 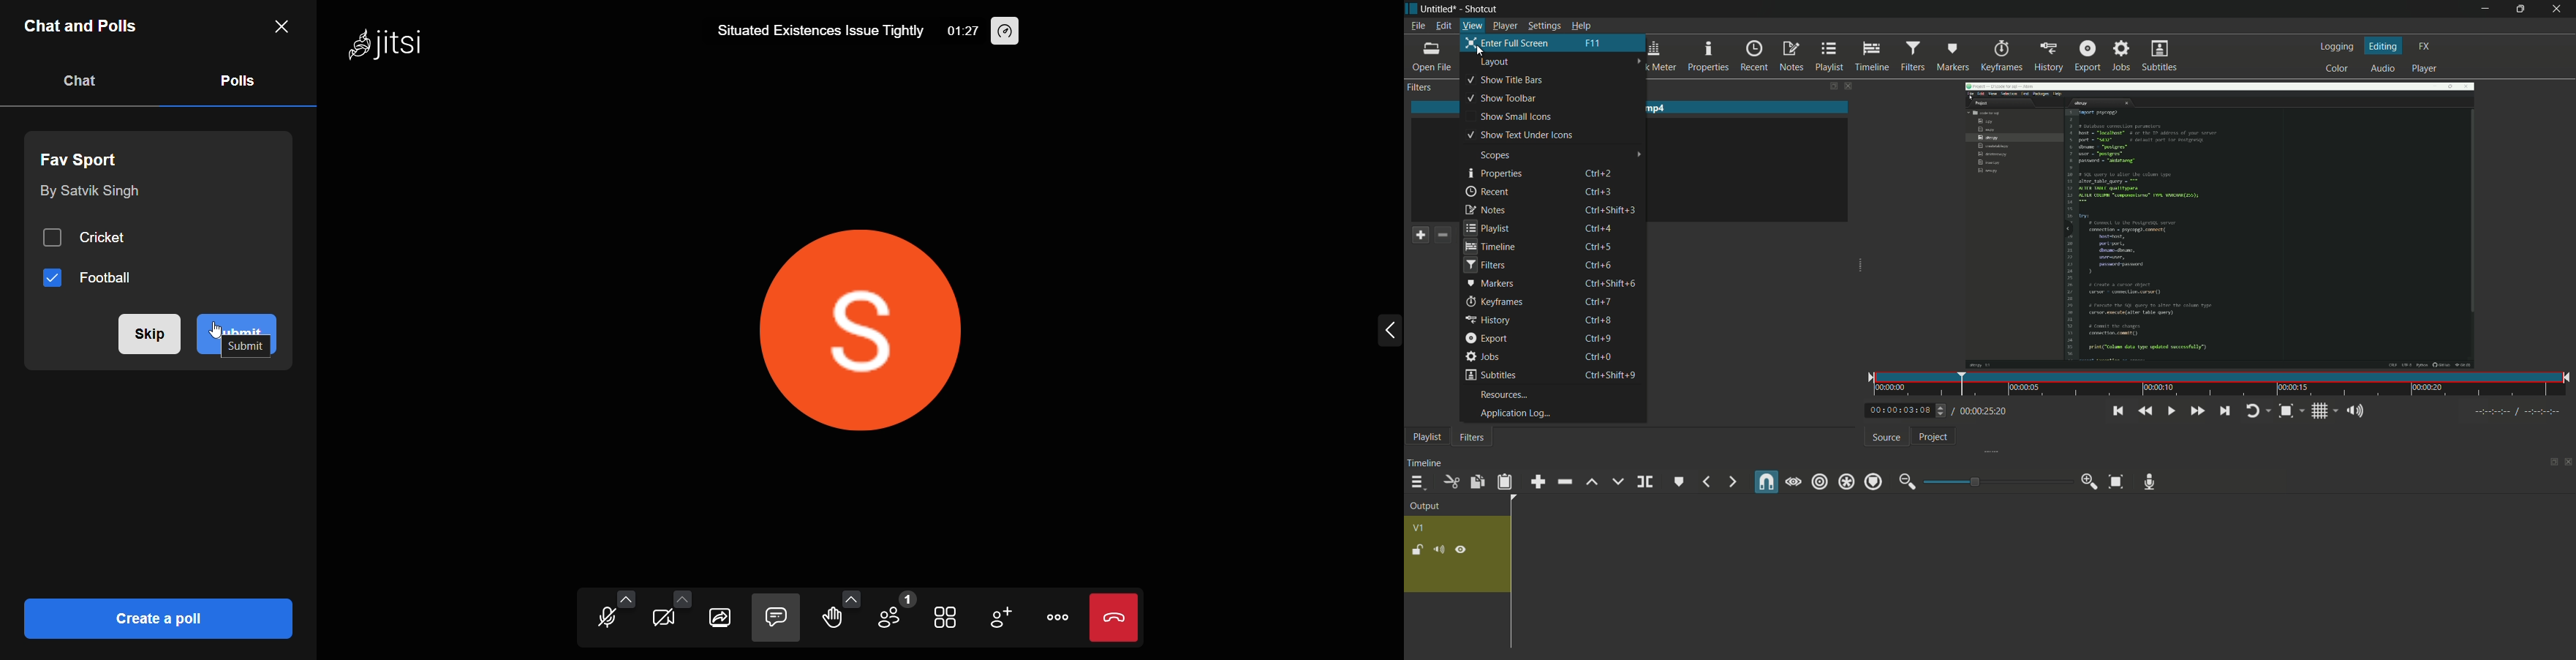 What do you see at coordinates (2255, 411) in the screenshot?
I see `toggle player looping` at bounding box center [2255, 411].